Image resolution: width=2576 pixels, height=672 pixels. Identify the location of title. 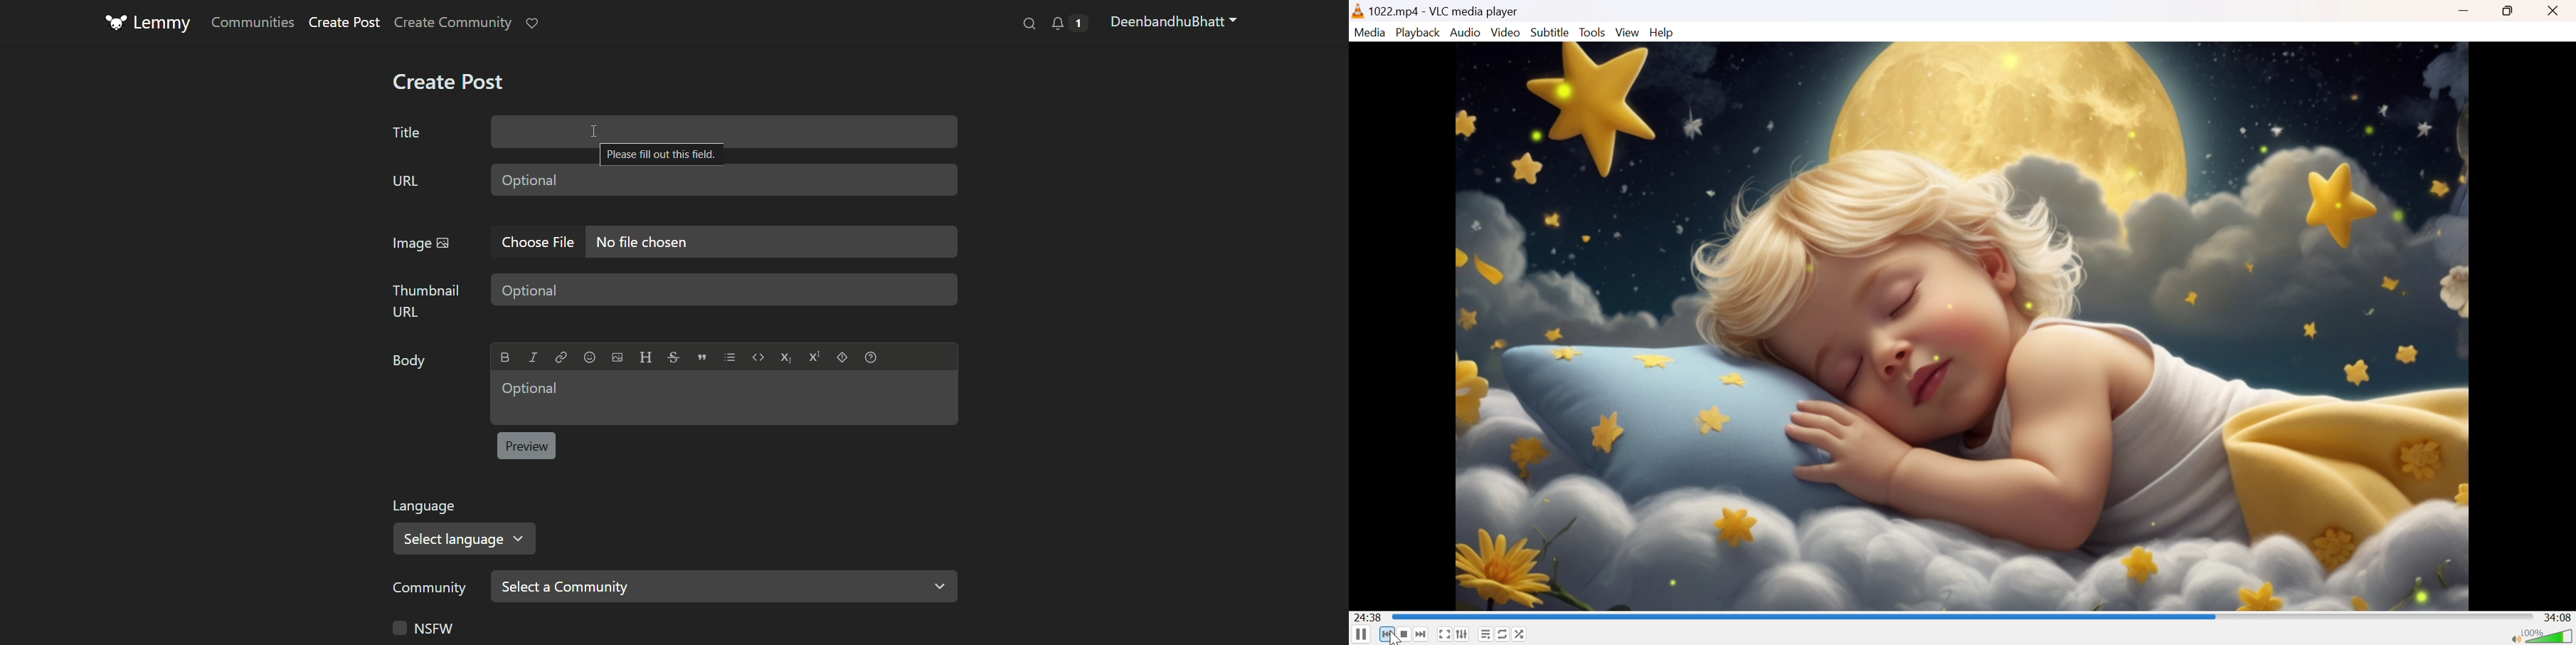
(406, 132).